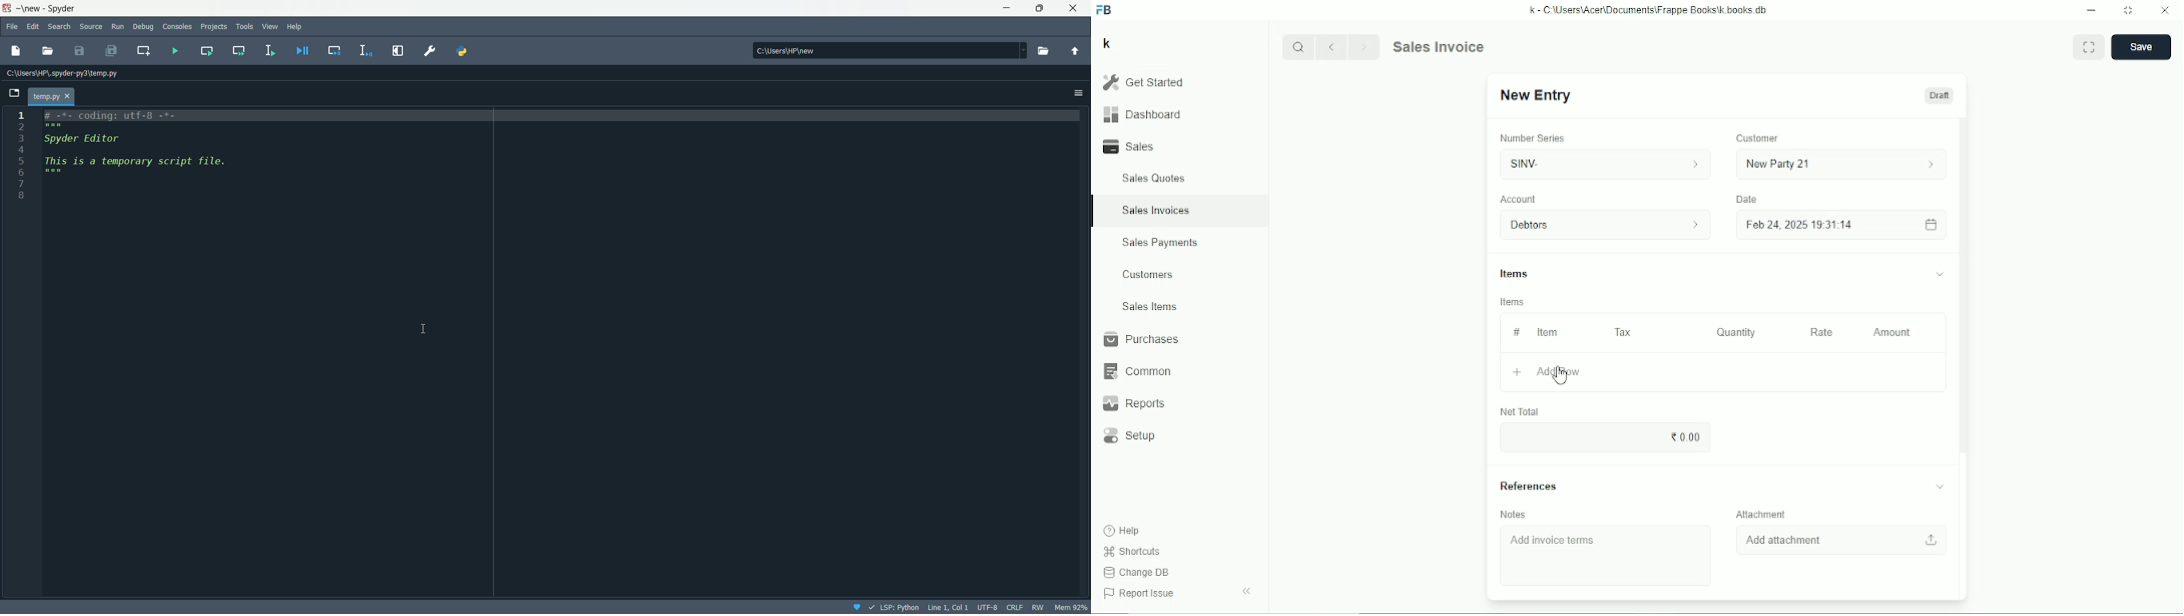 This screenshot has height=616, width=2184. I want to click on Account, so click(1519, 199).